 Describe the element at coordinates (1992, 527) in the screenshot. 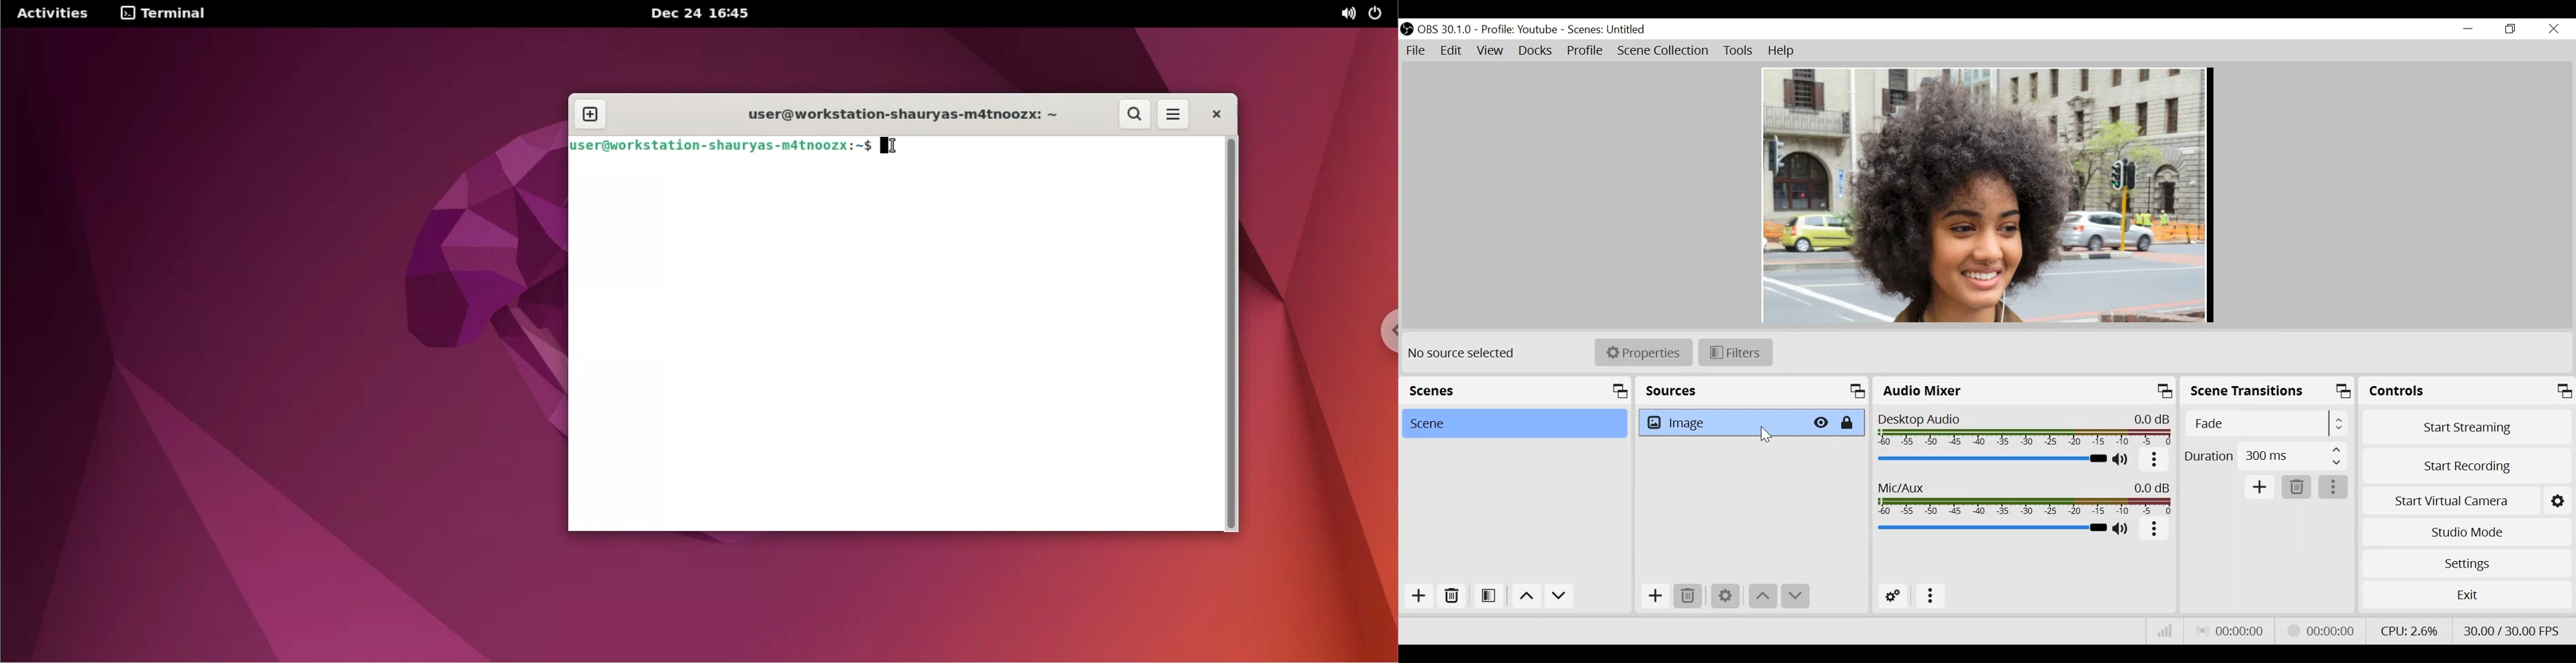

I see `Mic/Aux Slider` at that location.